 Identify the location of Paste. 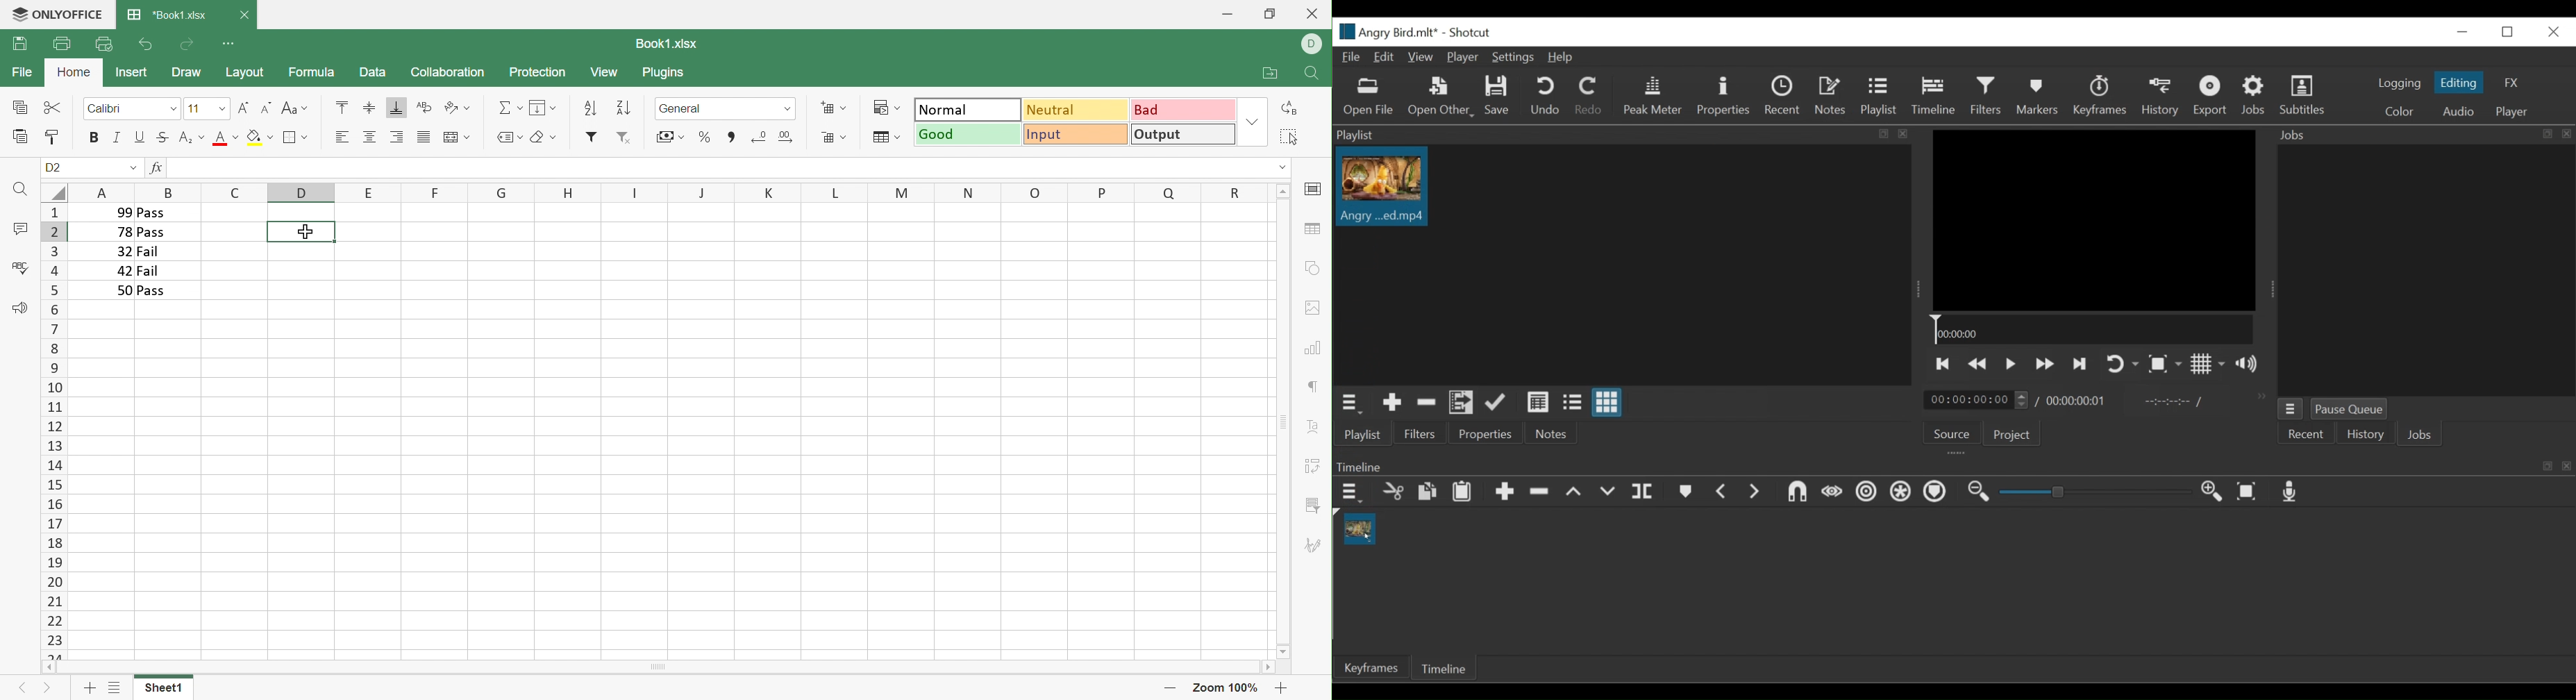
(1461, 493).